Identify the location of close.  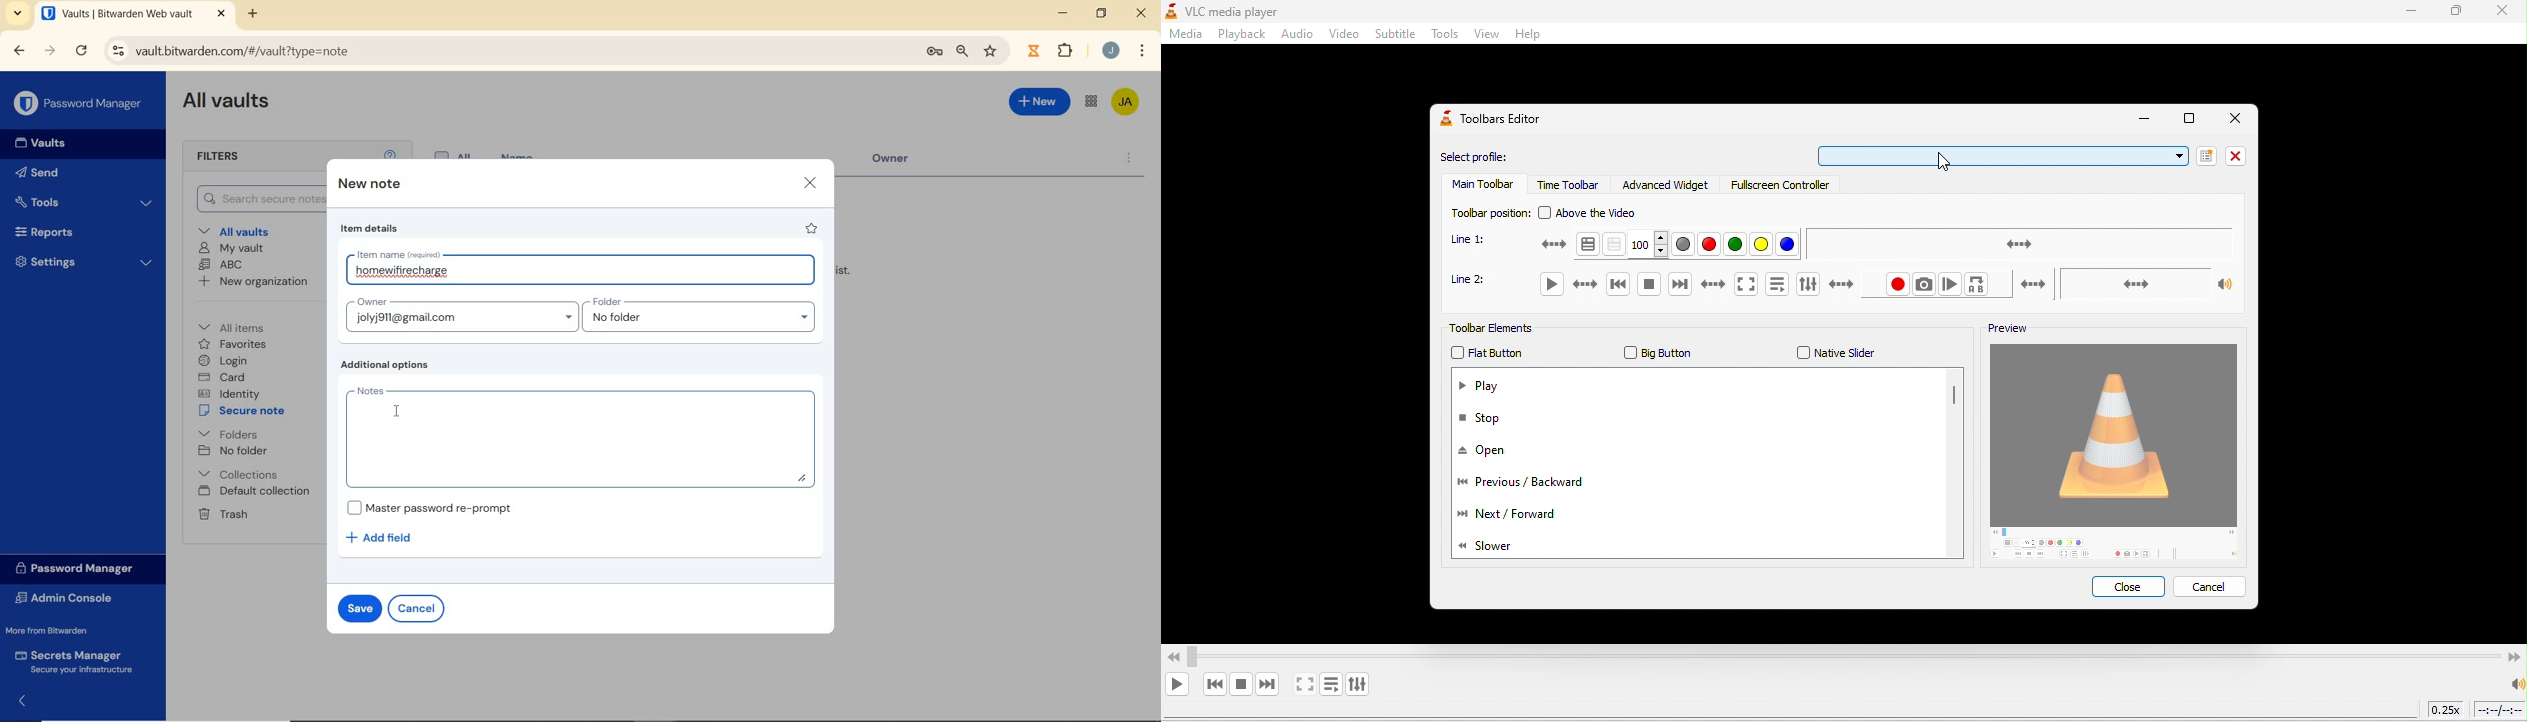
(810, 183).